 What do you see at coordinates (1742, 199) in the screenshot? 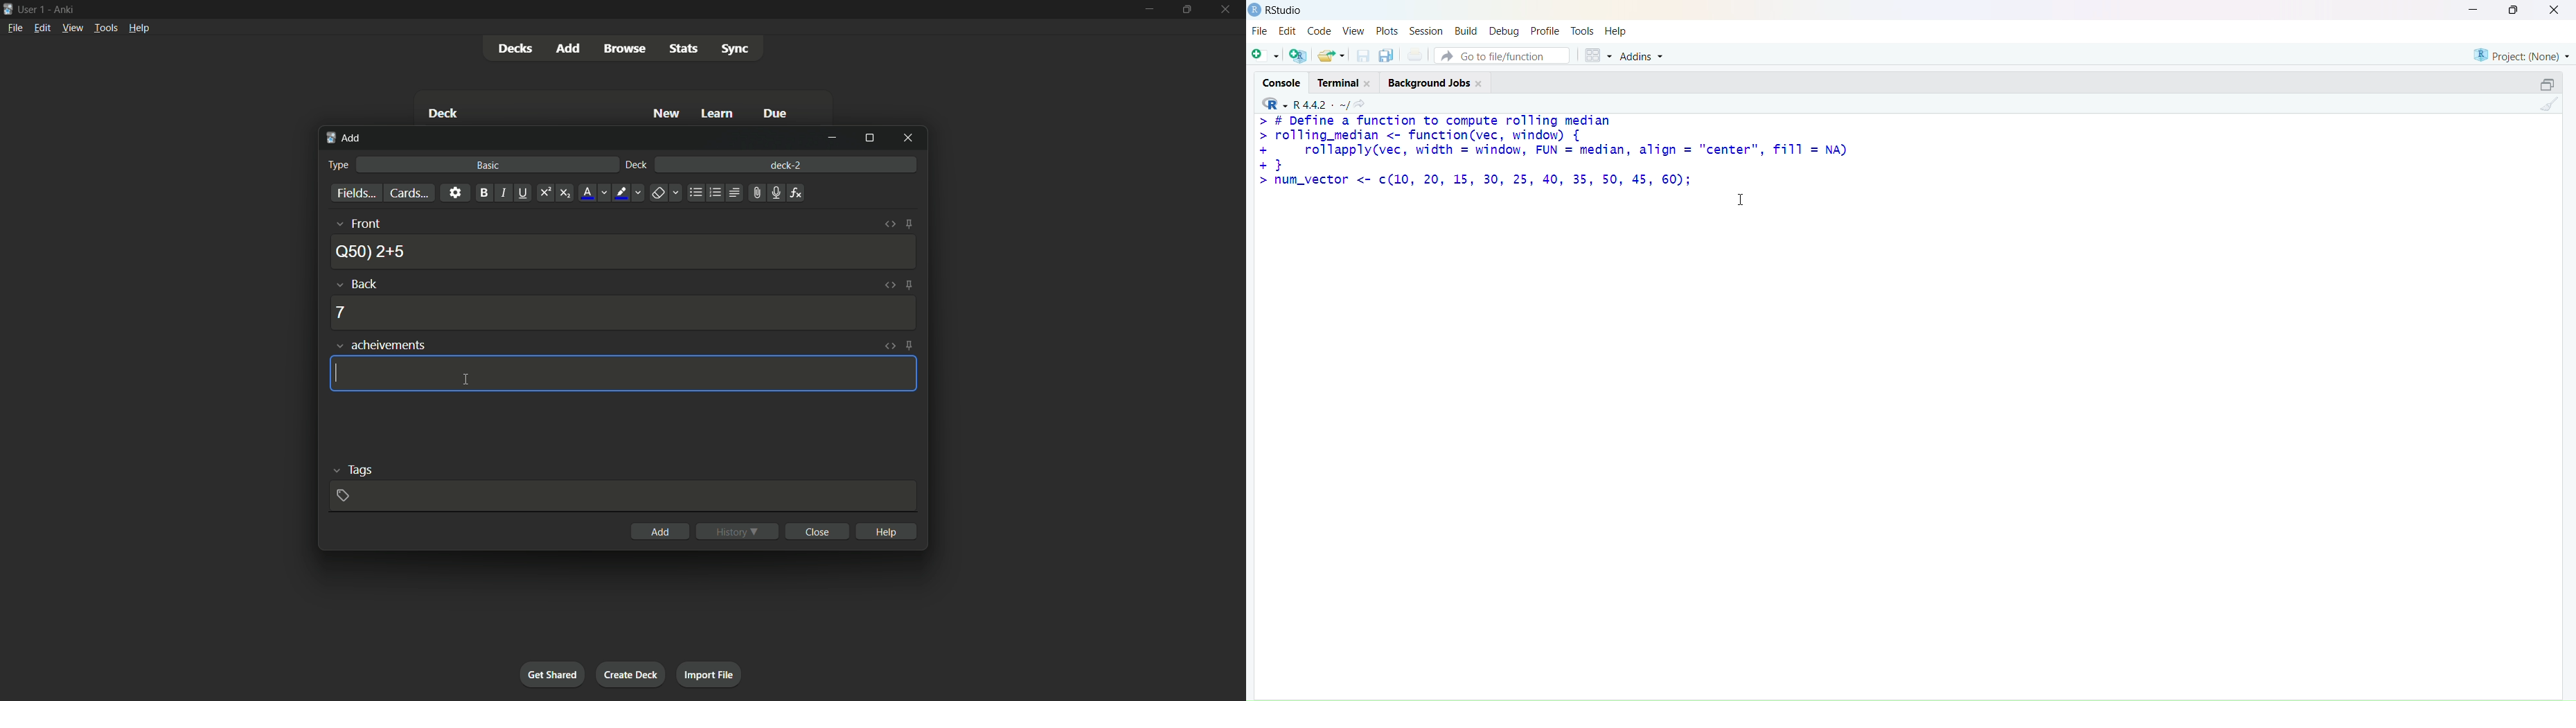
I see `cursor` at bounding box center [1742, 199].